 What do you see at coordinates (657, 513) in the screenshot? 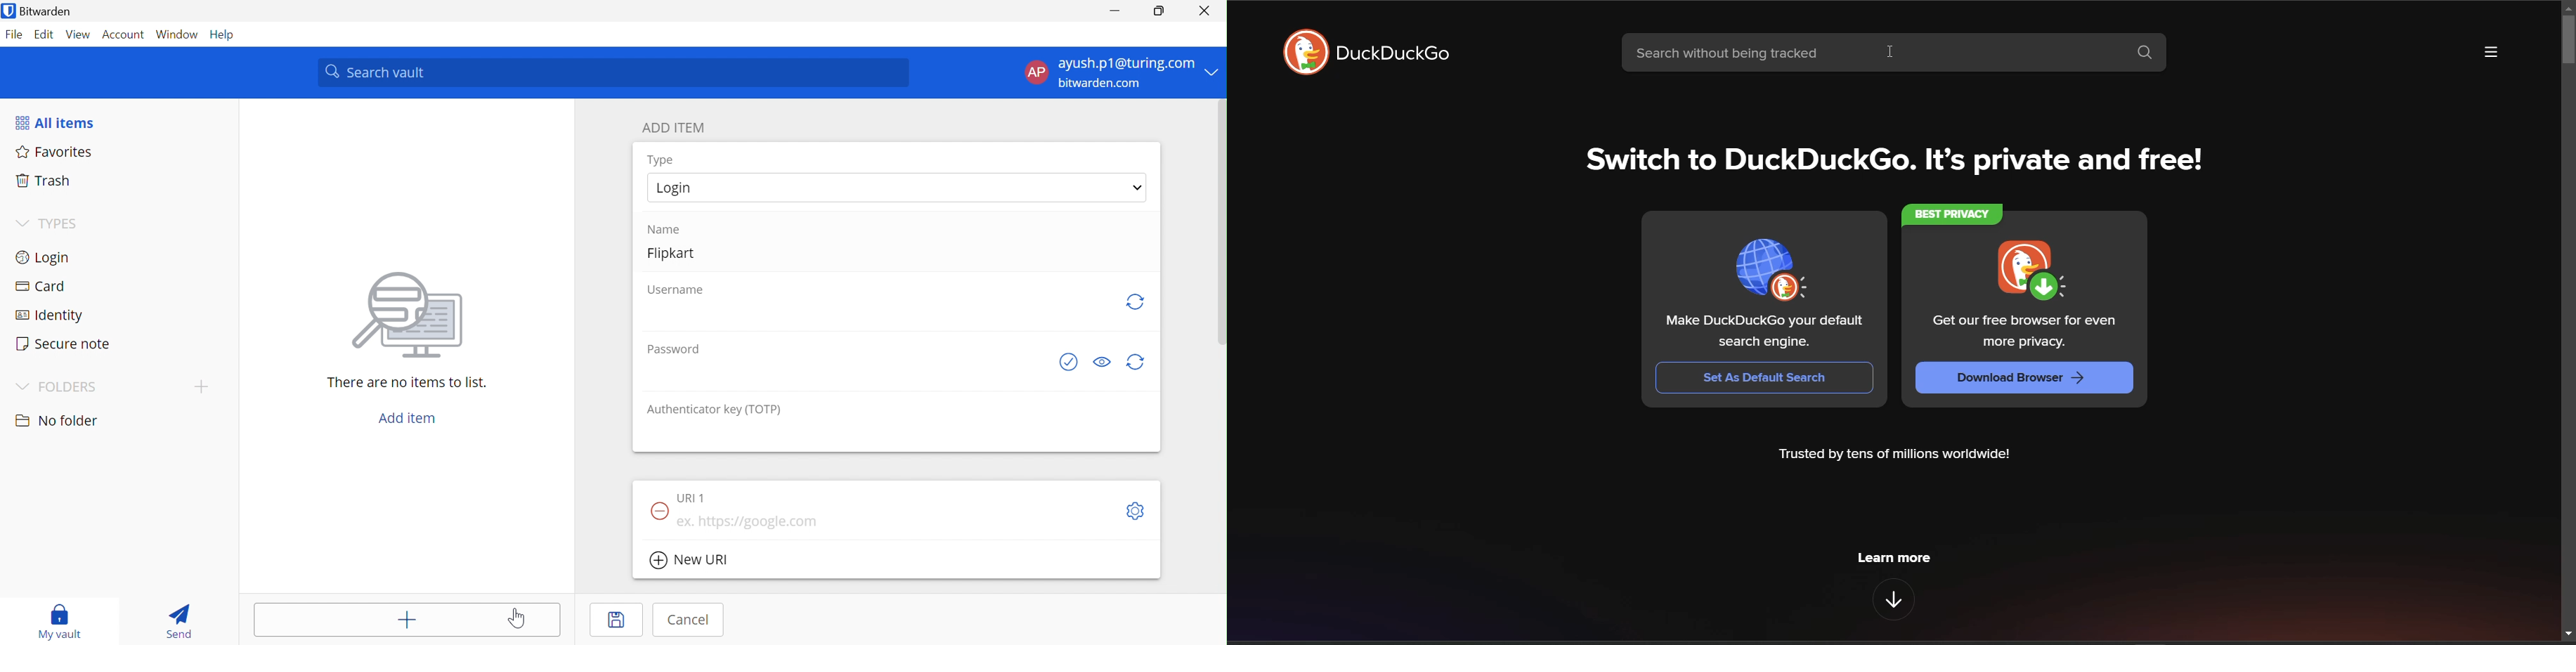
I see `` at bounding box center [657, 513].